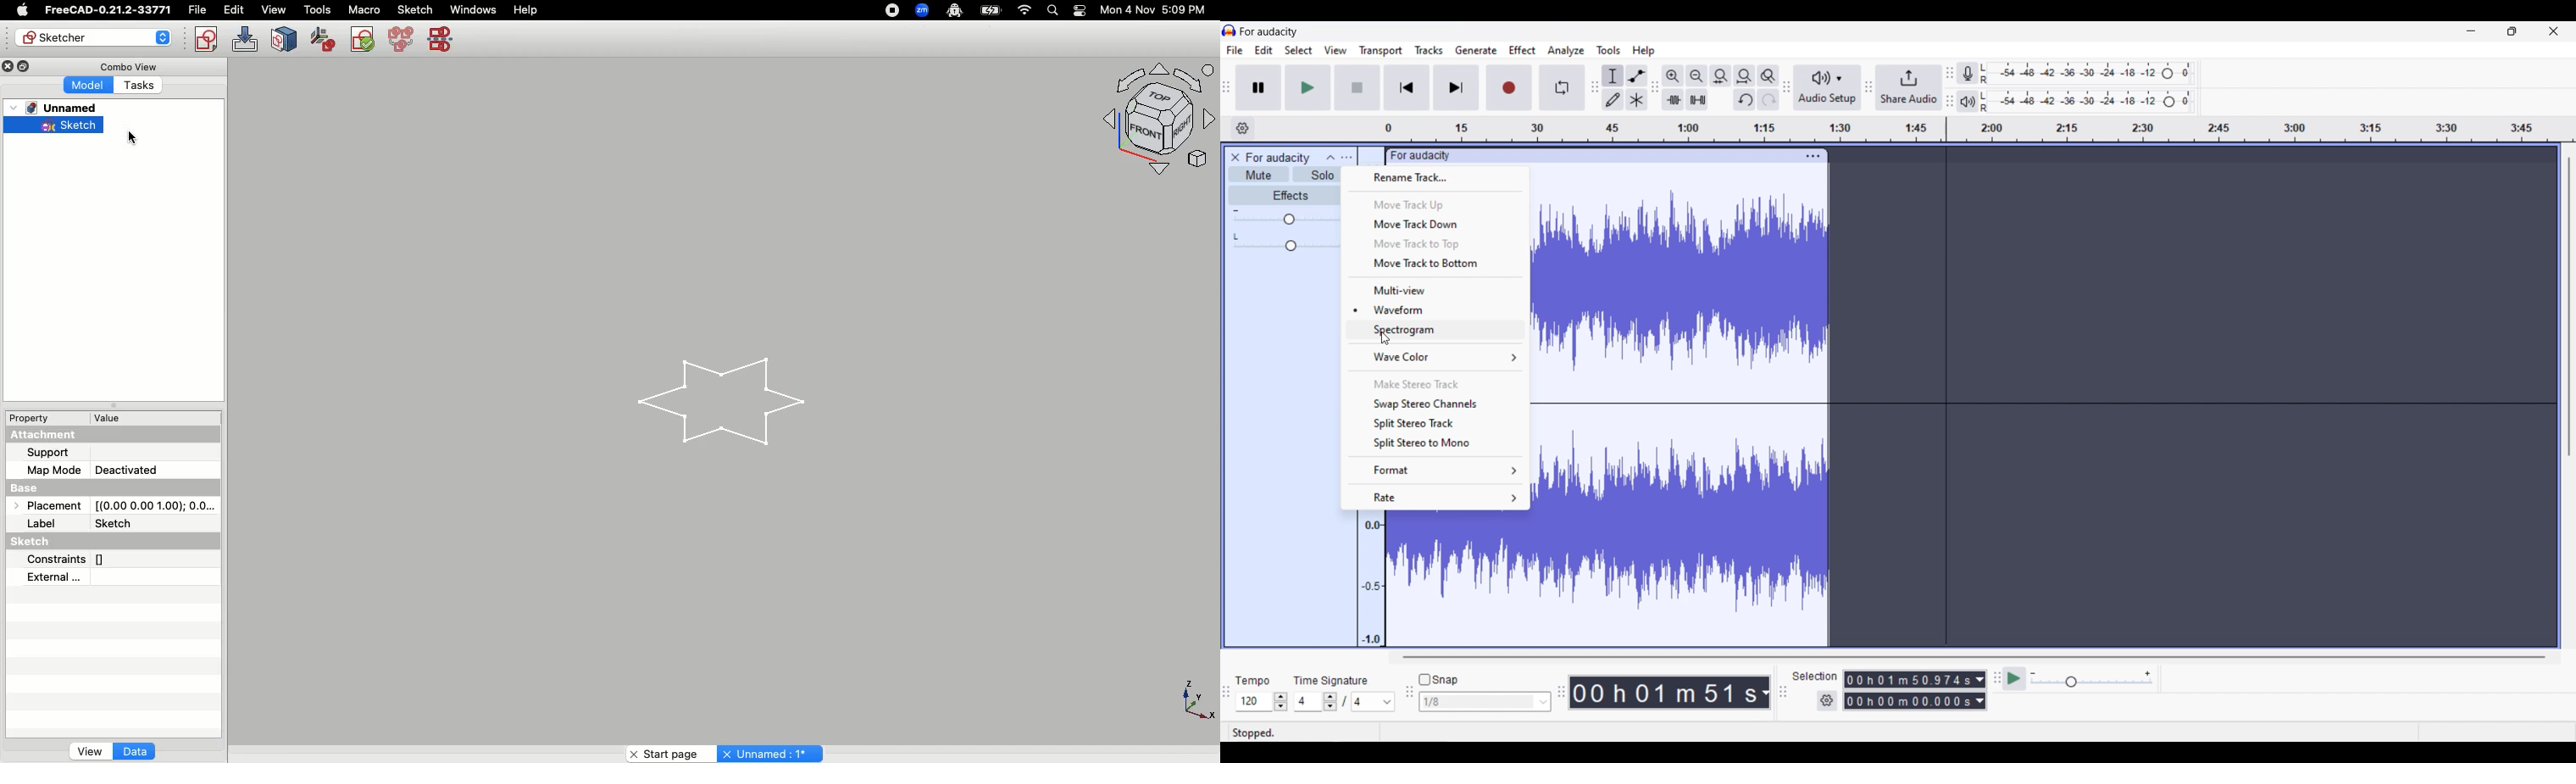  Describe the element at coordinates (1434, 309) in the screenshot. I see `Waveform current selection` at that location.